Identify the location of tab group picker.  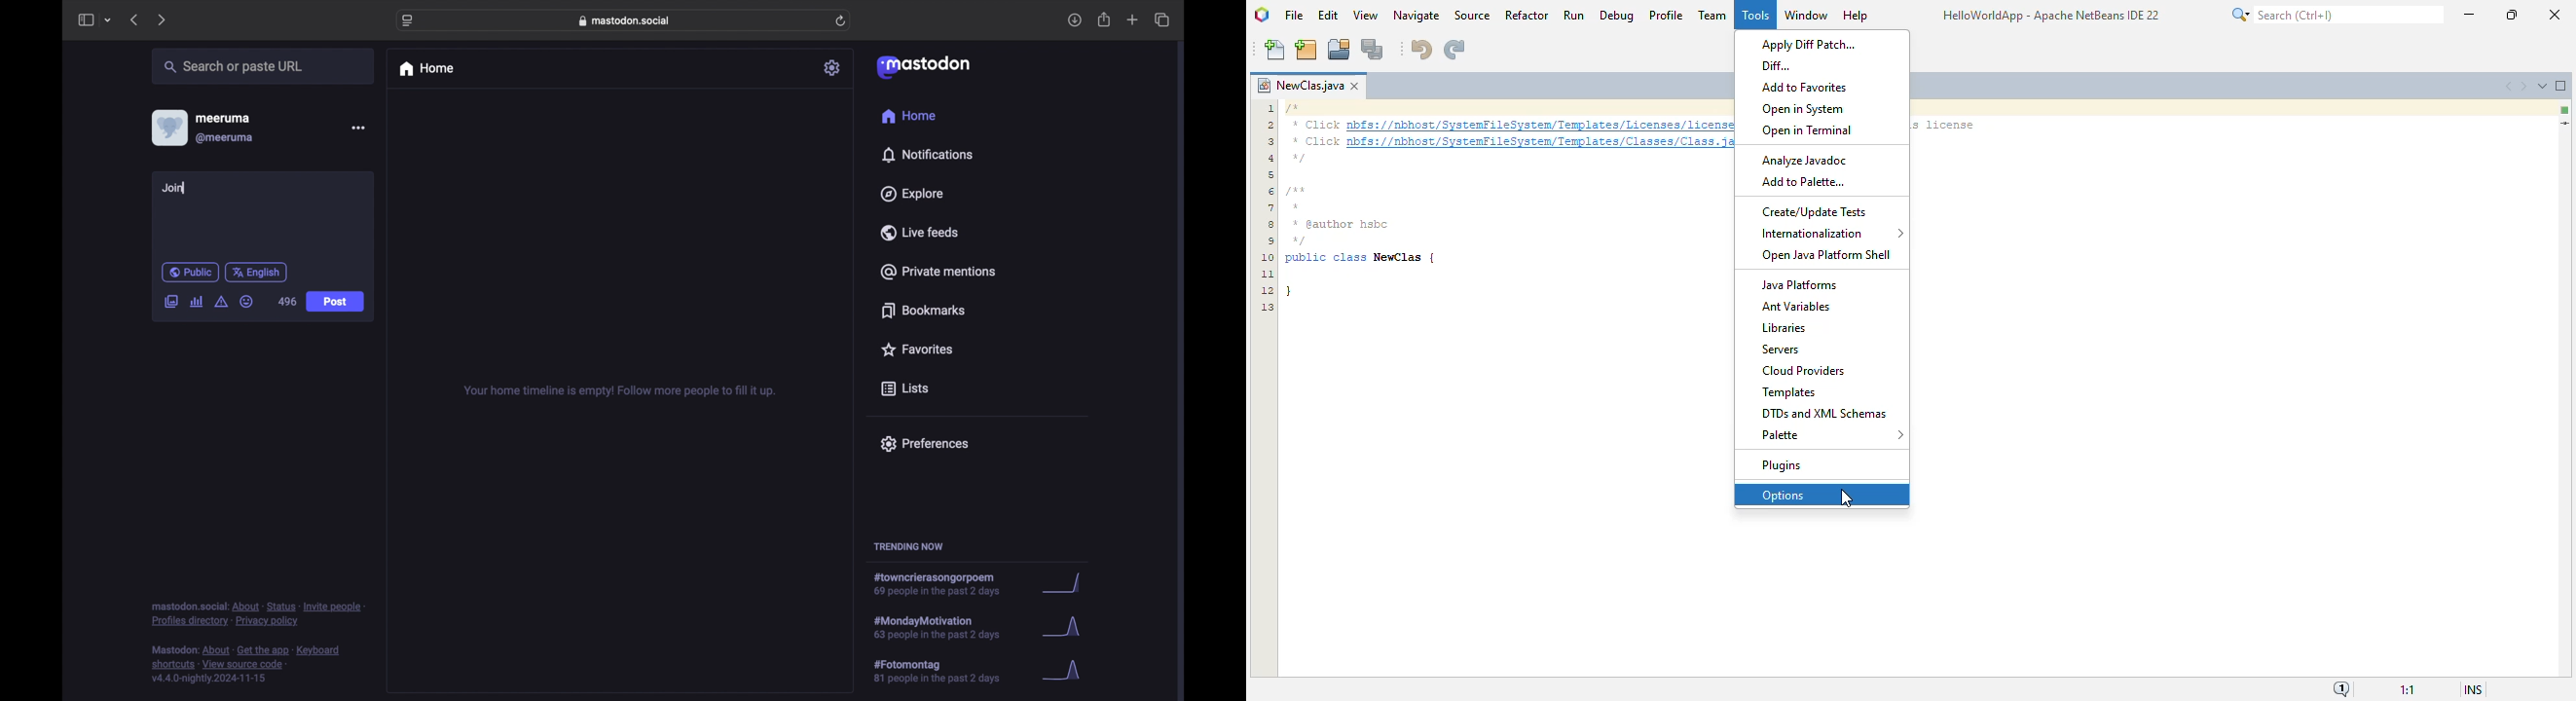
(108, 21).